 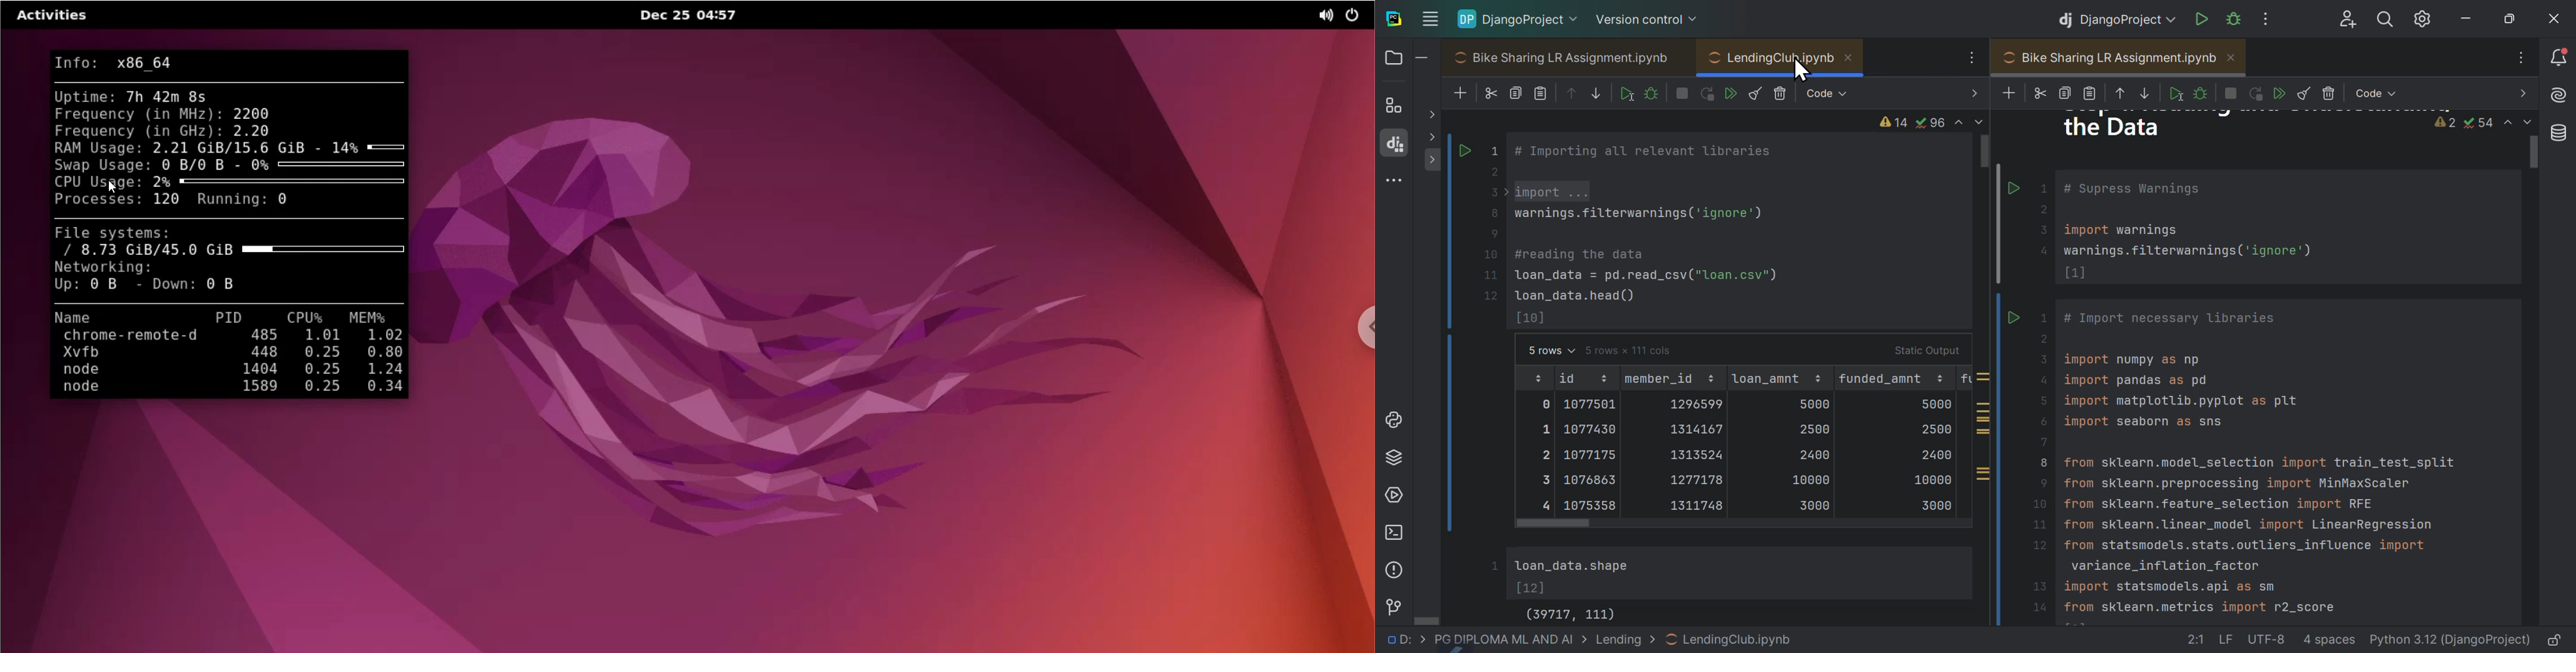 I want to click on , so click(x=2143, y=93).